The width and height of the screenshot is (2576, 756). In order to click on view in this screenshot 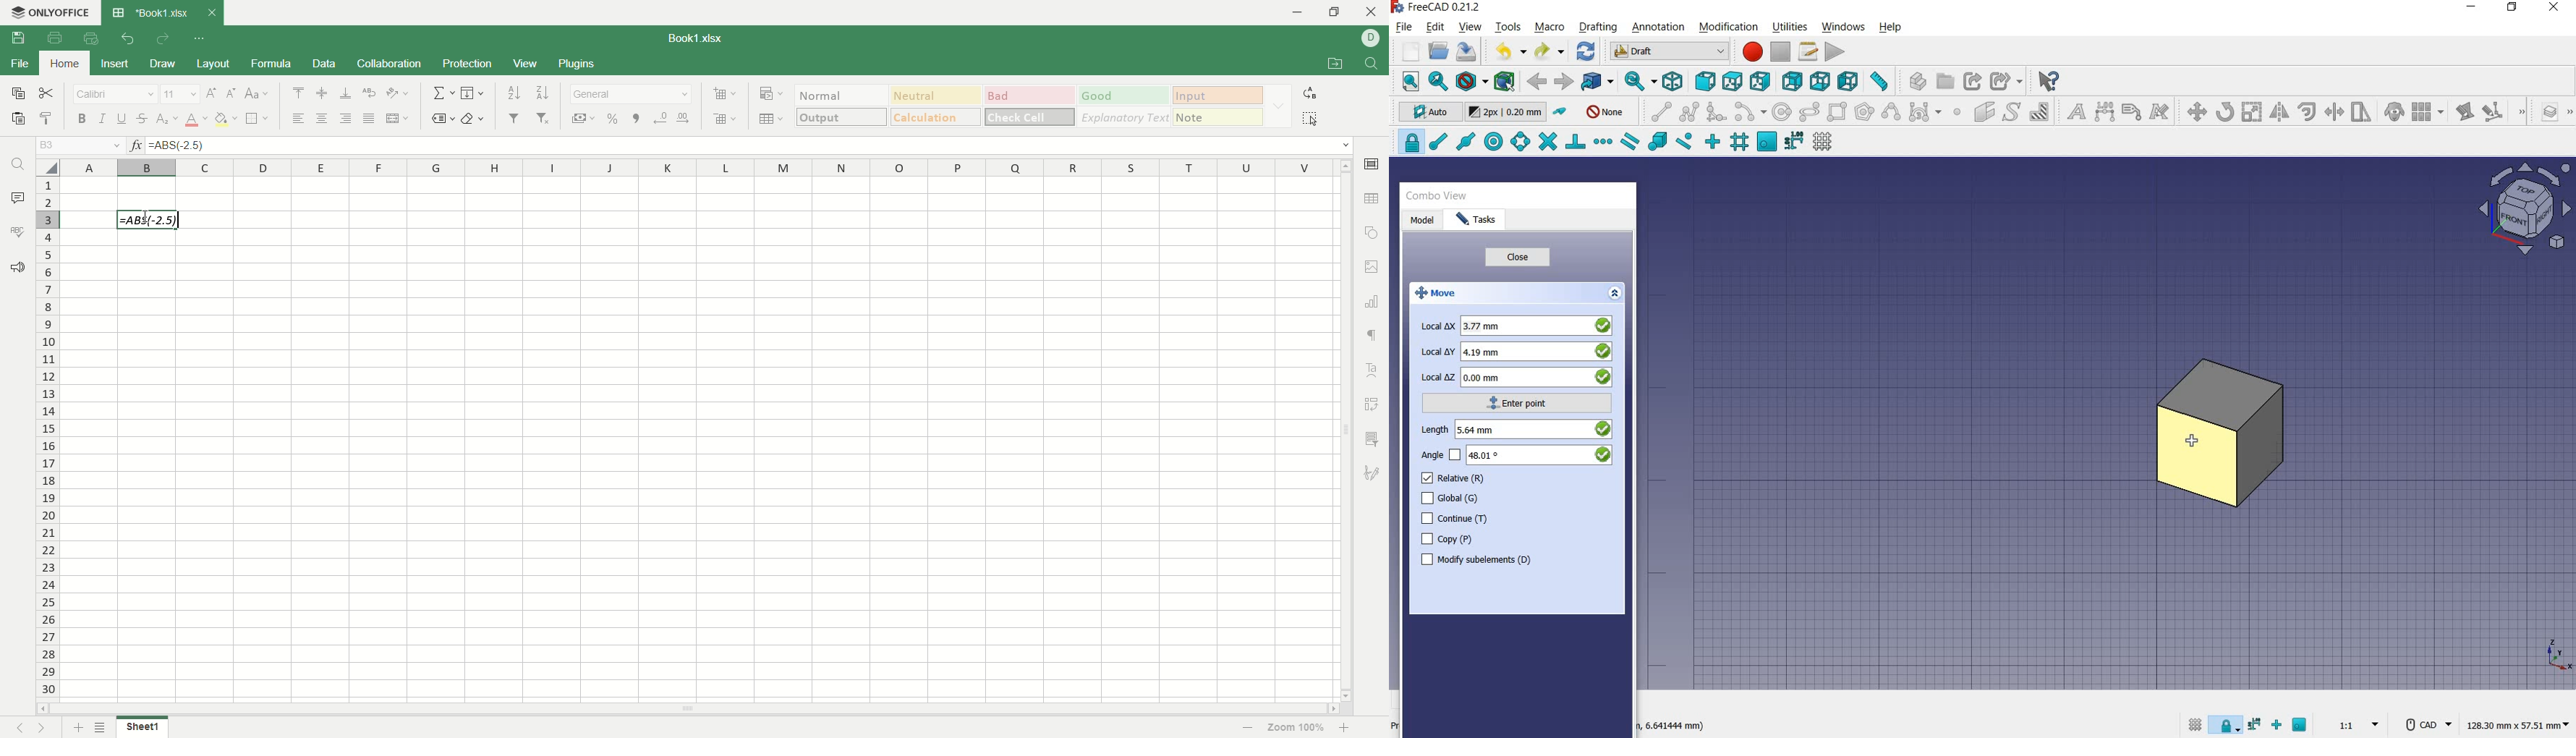, I will do `click(1470, 26)`.